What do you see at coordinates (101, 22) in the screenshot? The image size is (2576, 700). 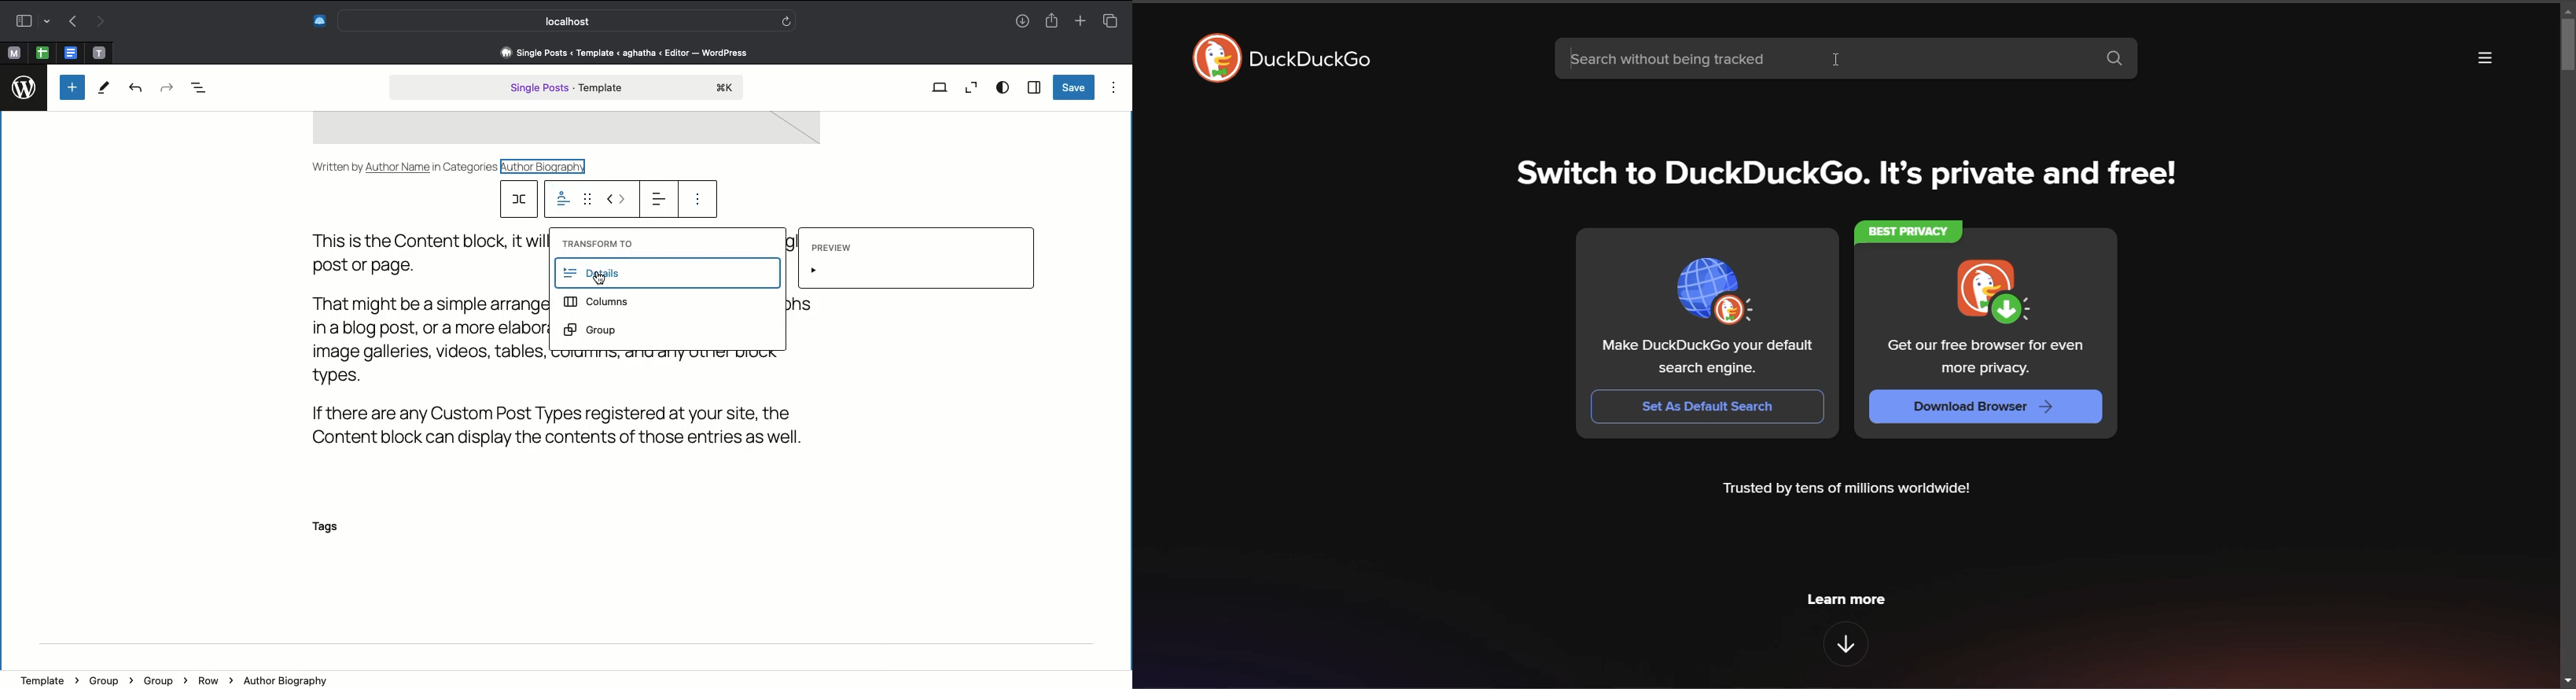 I see `Forward` at bounding box center [101, 22].